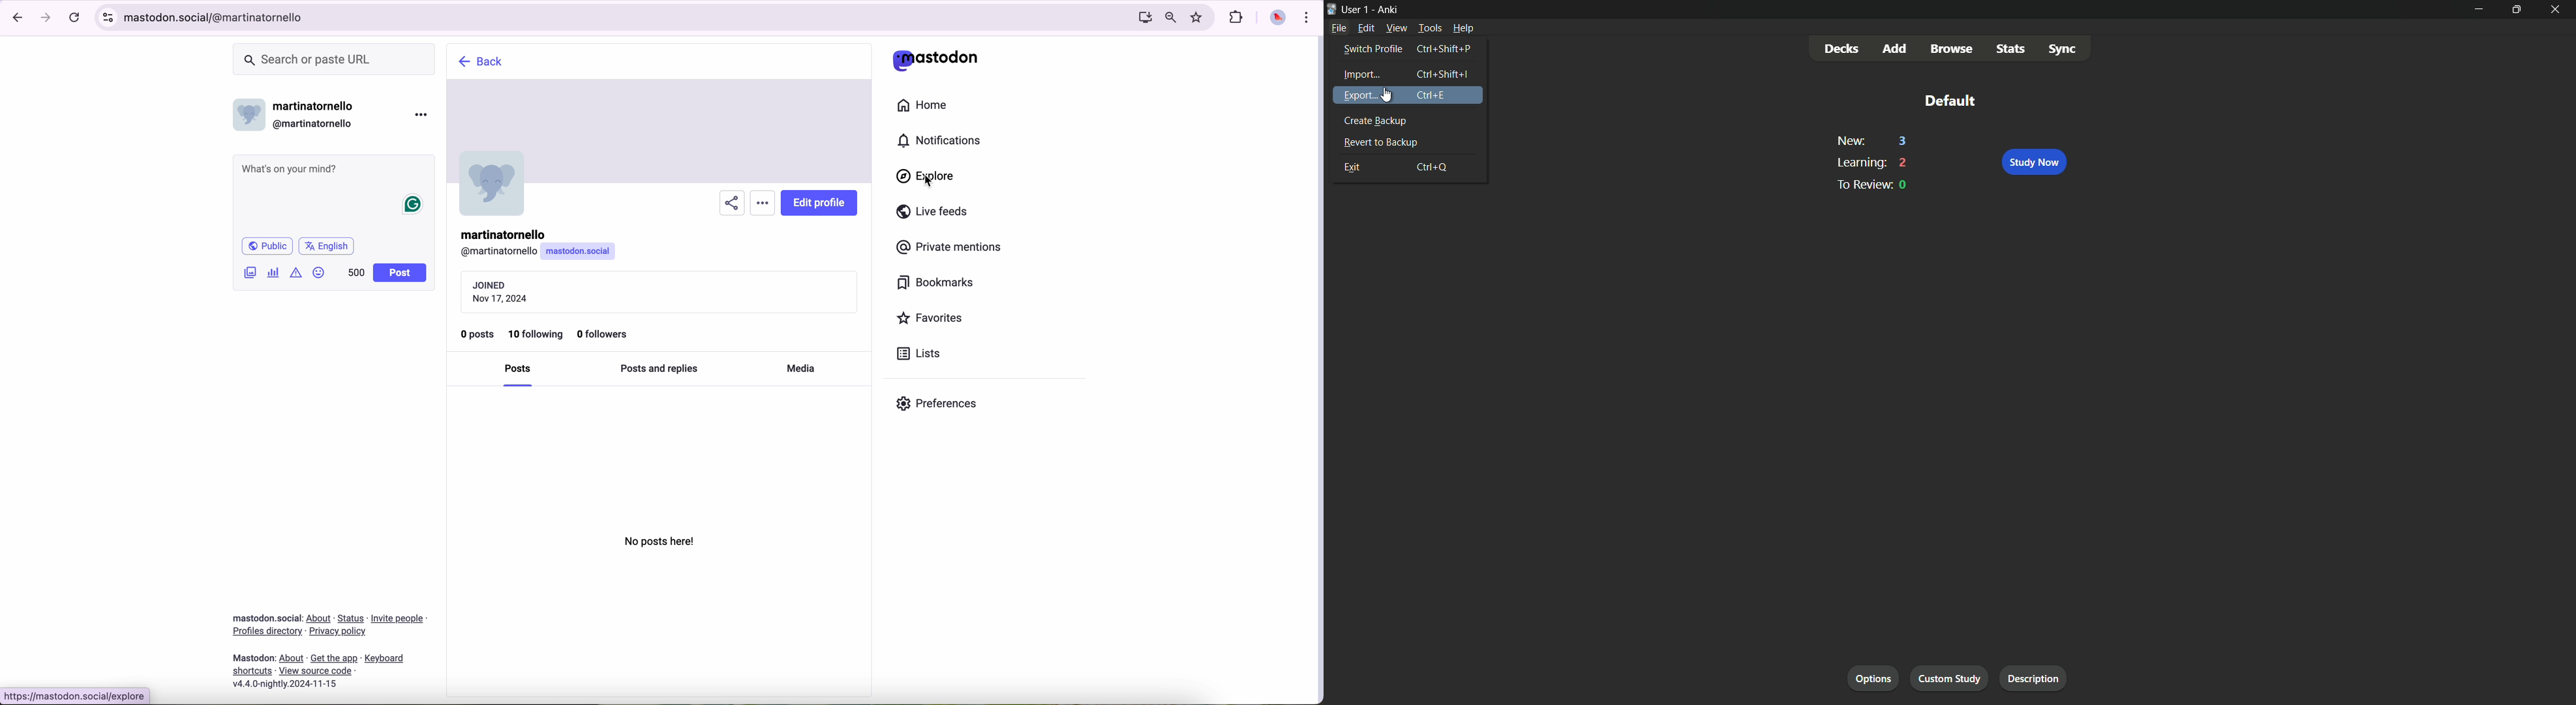 This screenshot has height=728, width=2576. What do you see at coordinates (1331, 10) in the screenshot?
I see `app icon` at bounding box center [1331, 10].